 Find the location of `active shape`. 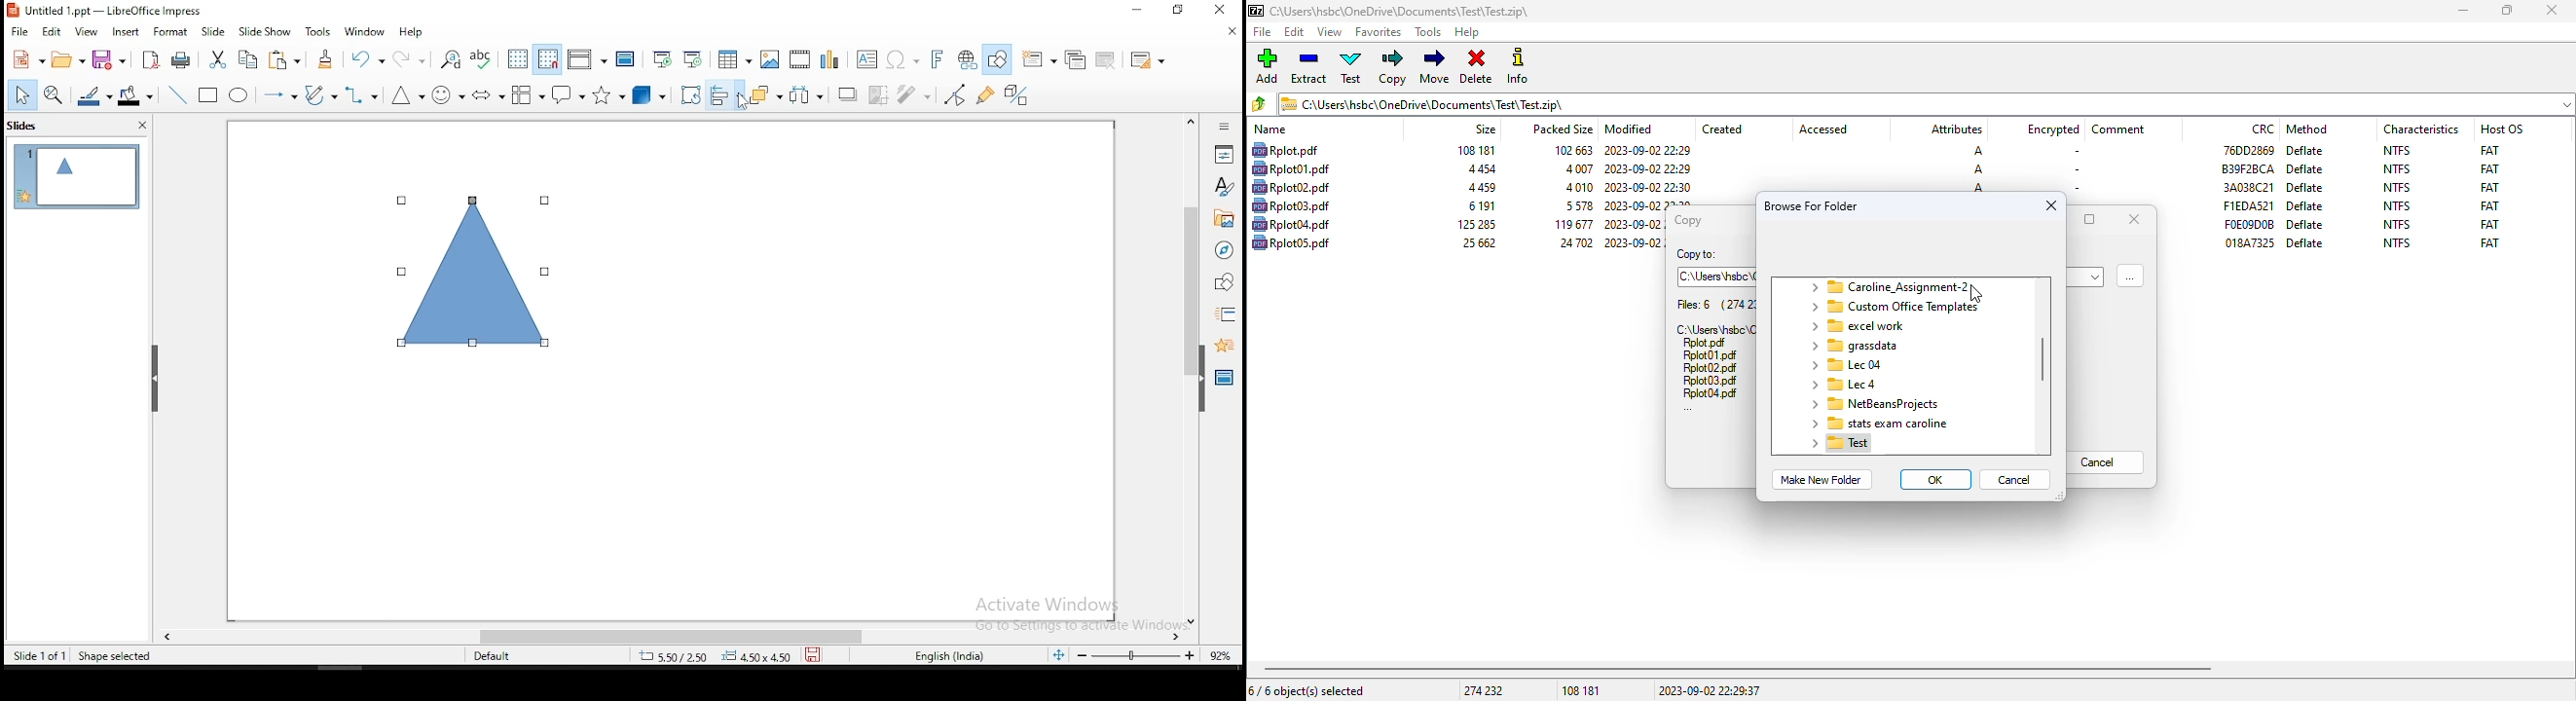

active shape is located at coordinates (471, 274).